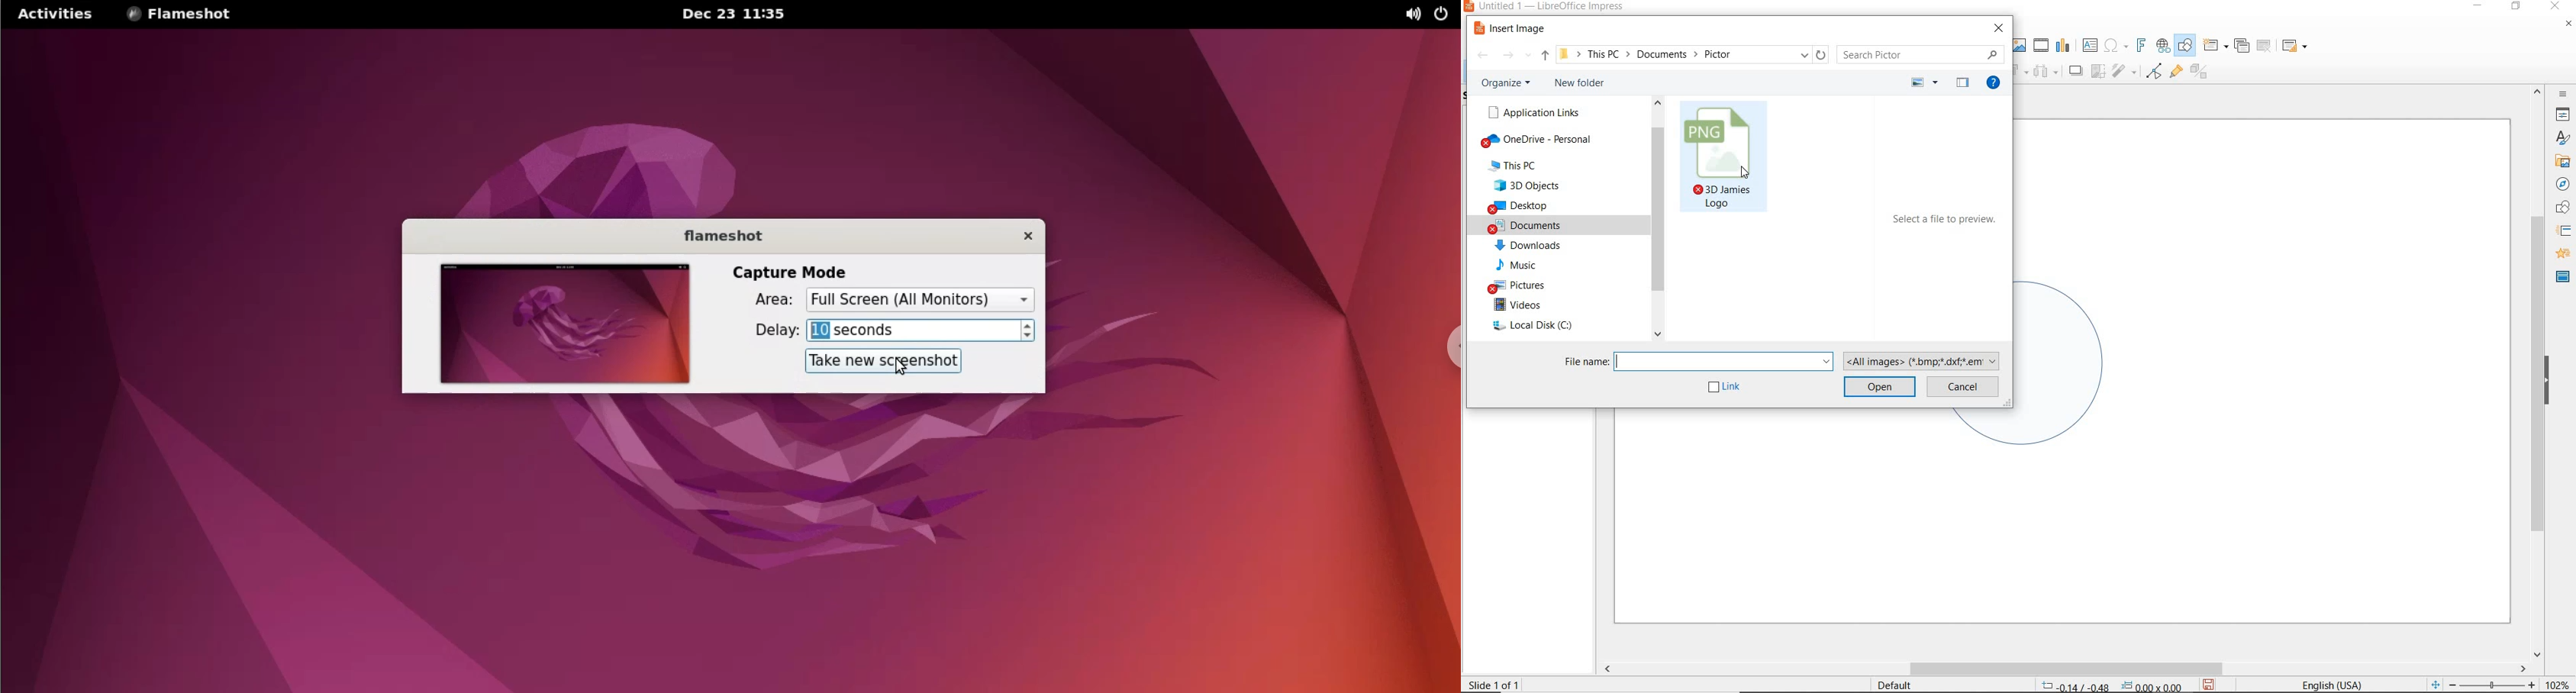  I want to click on help, so click(1996, 84).